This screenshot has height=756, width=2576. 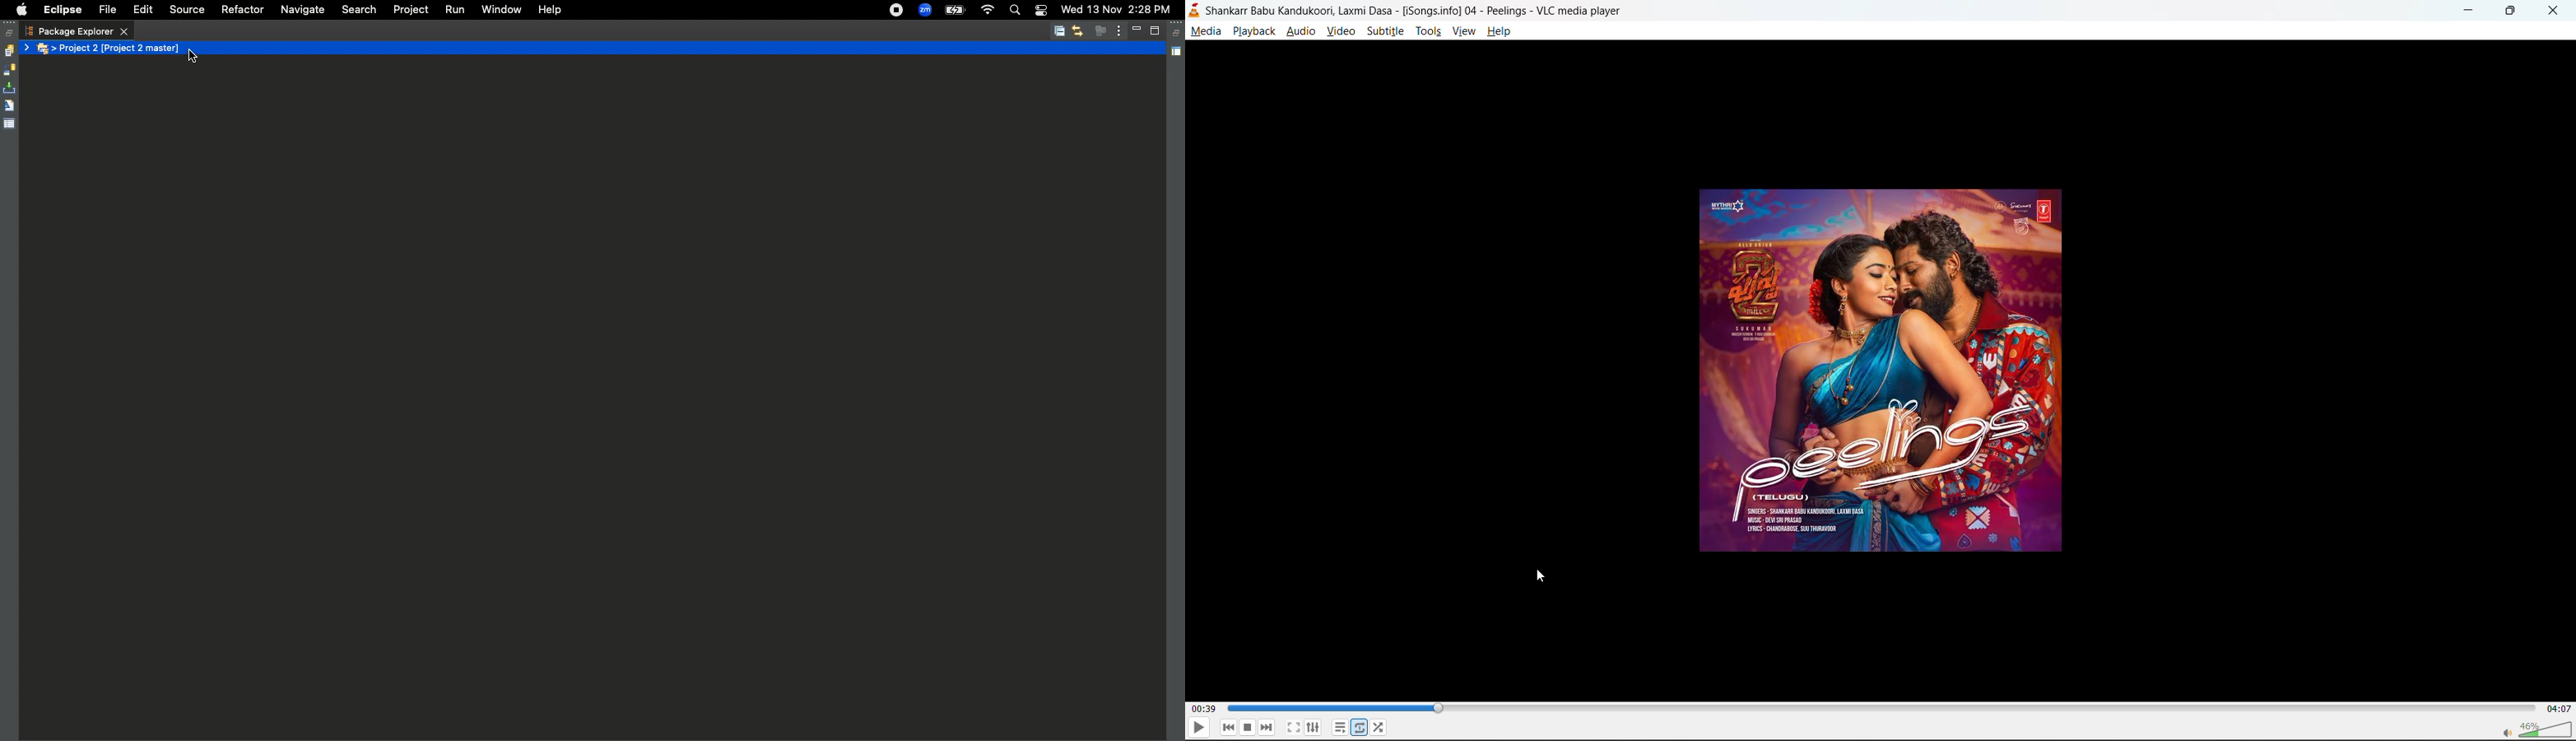 What do you see at coordinates (1266, 728) in the screenshot?
I see `next` at bounding box center [1266, 728].